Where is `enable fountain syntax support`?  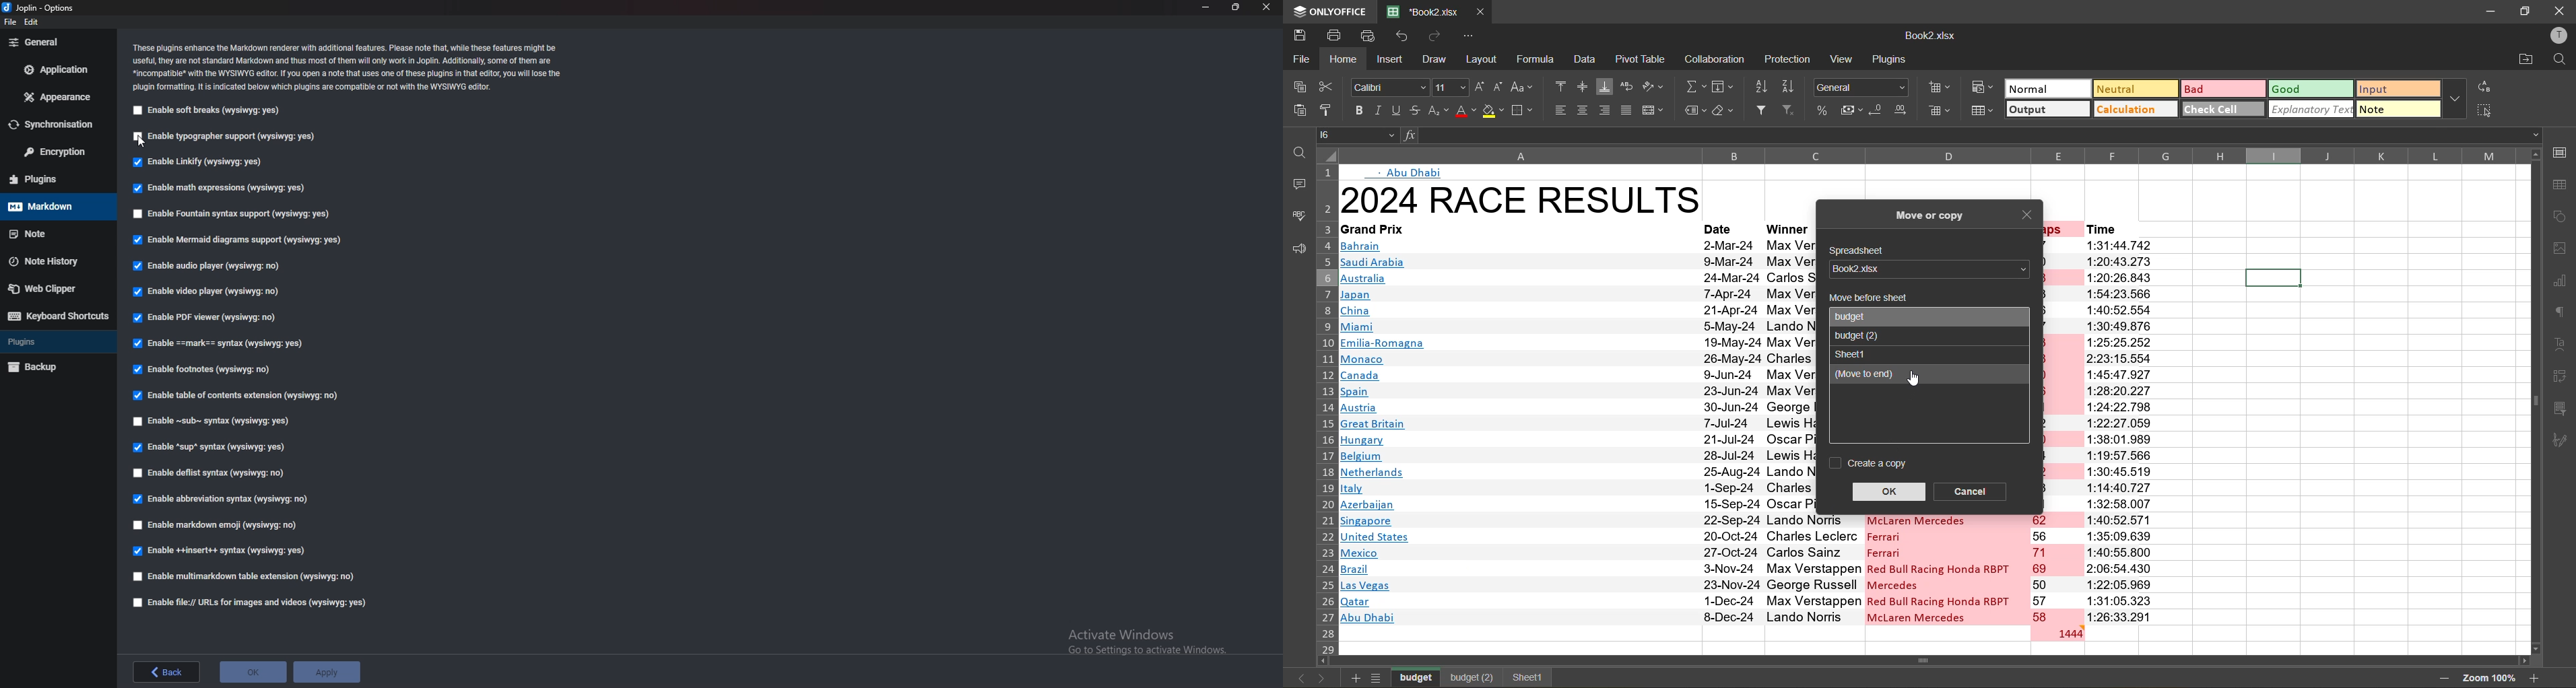 enable fountain syntax support is located at coordinates (237, 214).